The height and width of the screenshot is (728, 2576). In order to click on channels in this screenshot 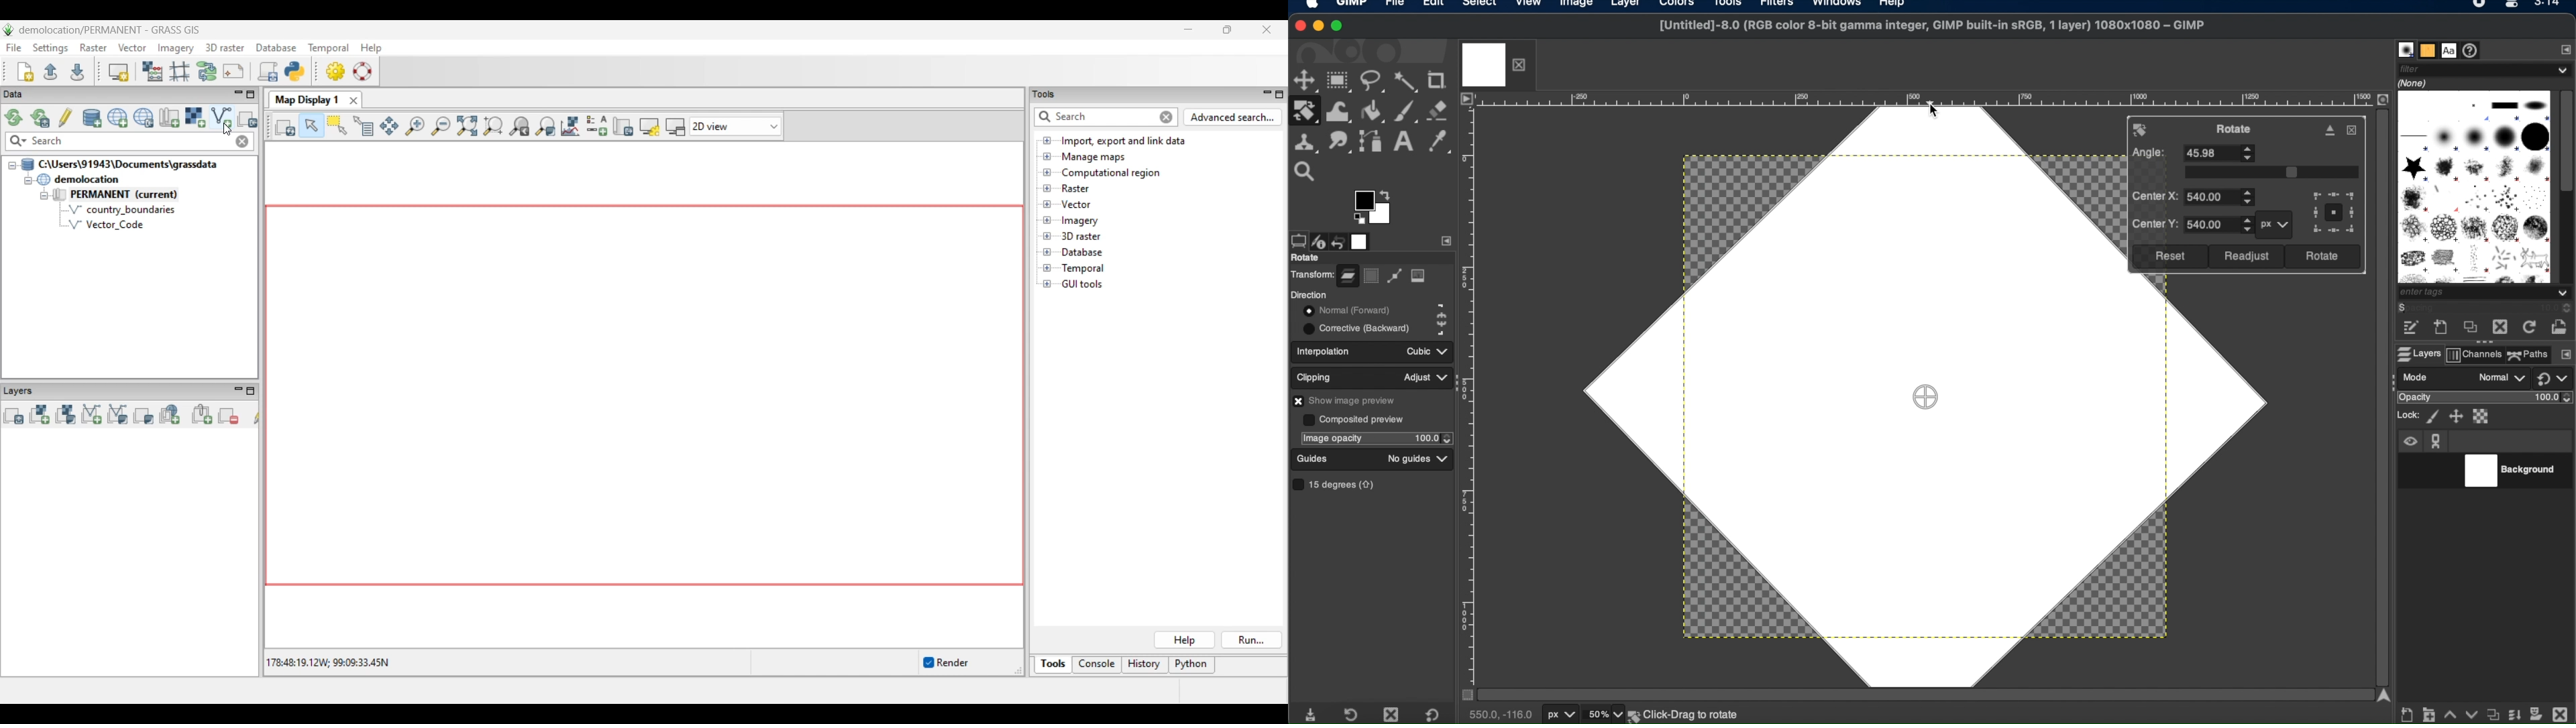, I will do `click(2475, 356)`.